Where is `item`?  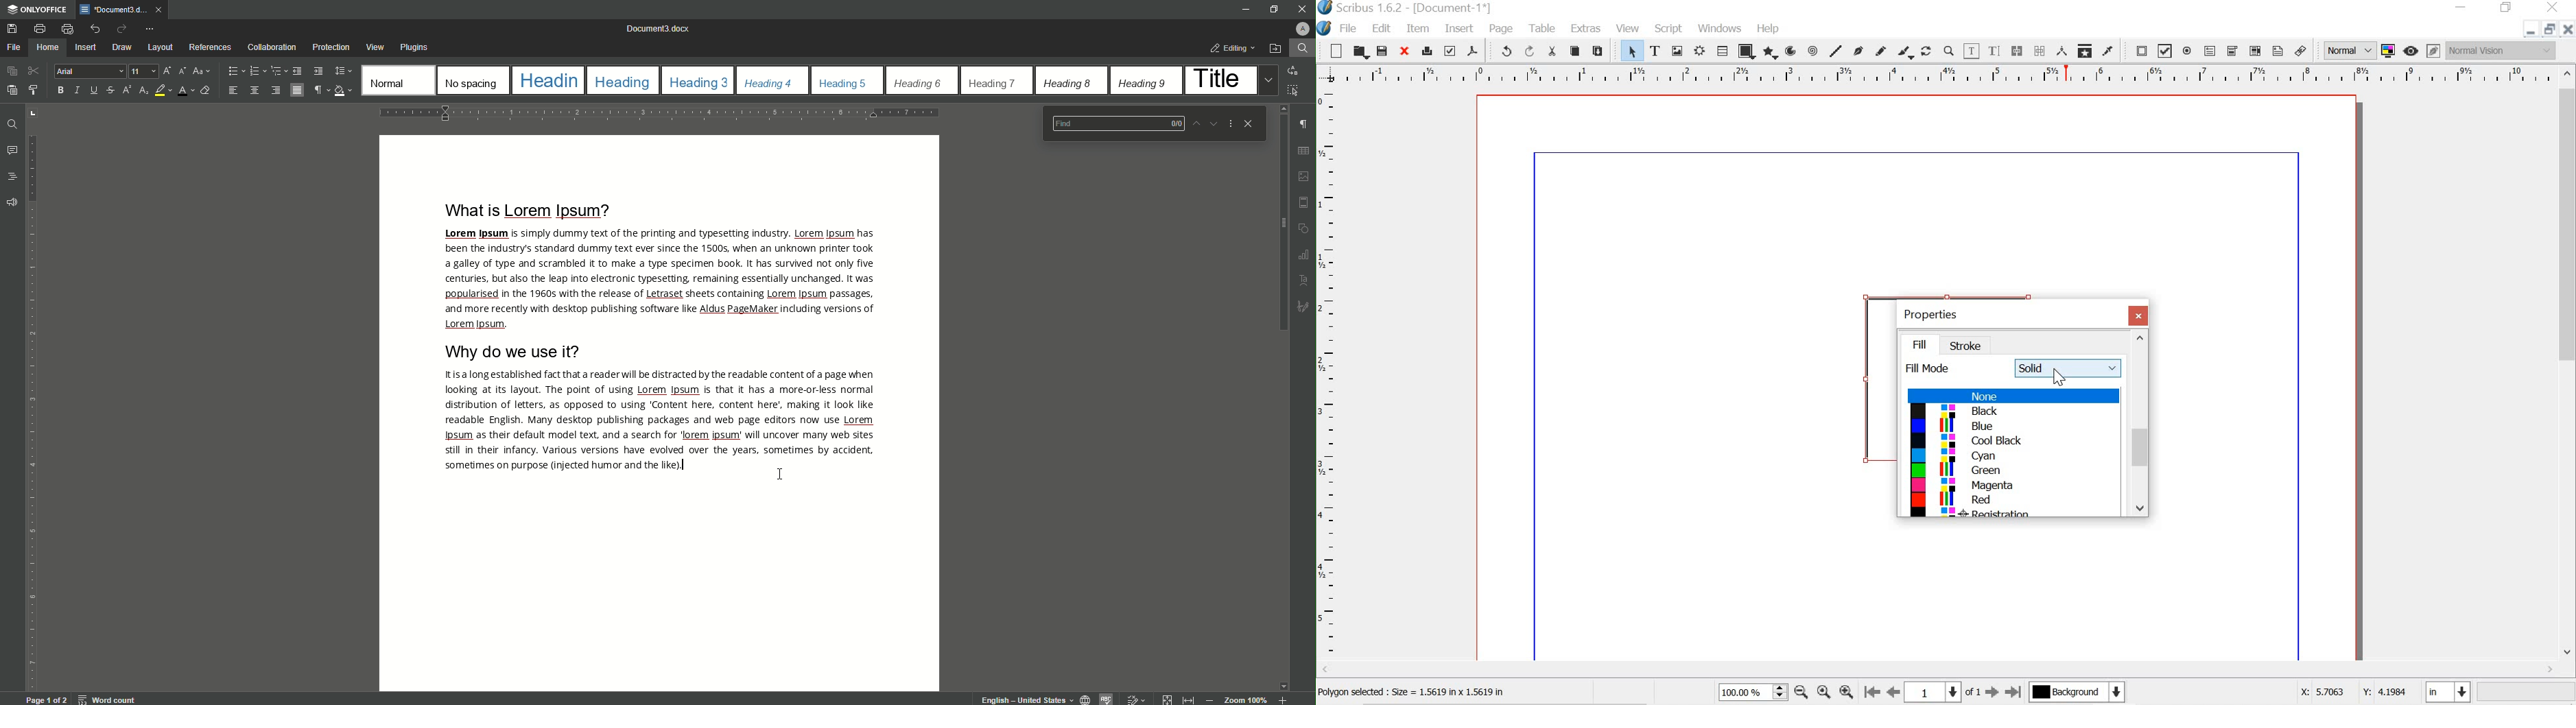
item is located at coordinates (1418, 28).